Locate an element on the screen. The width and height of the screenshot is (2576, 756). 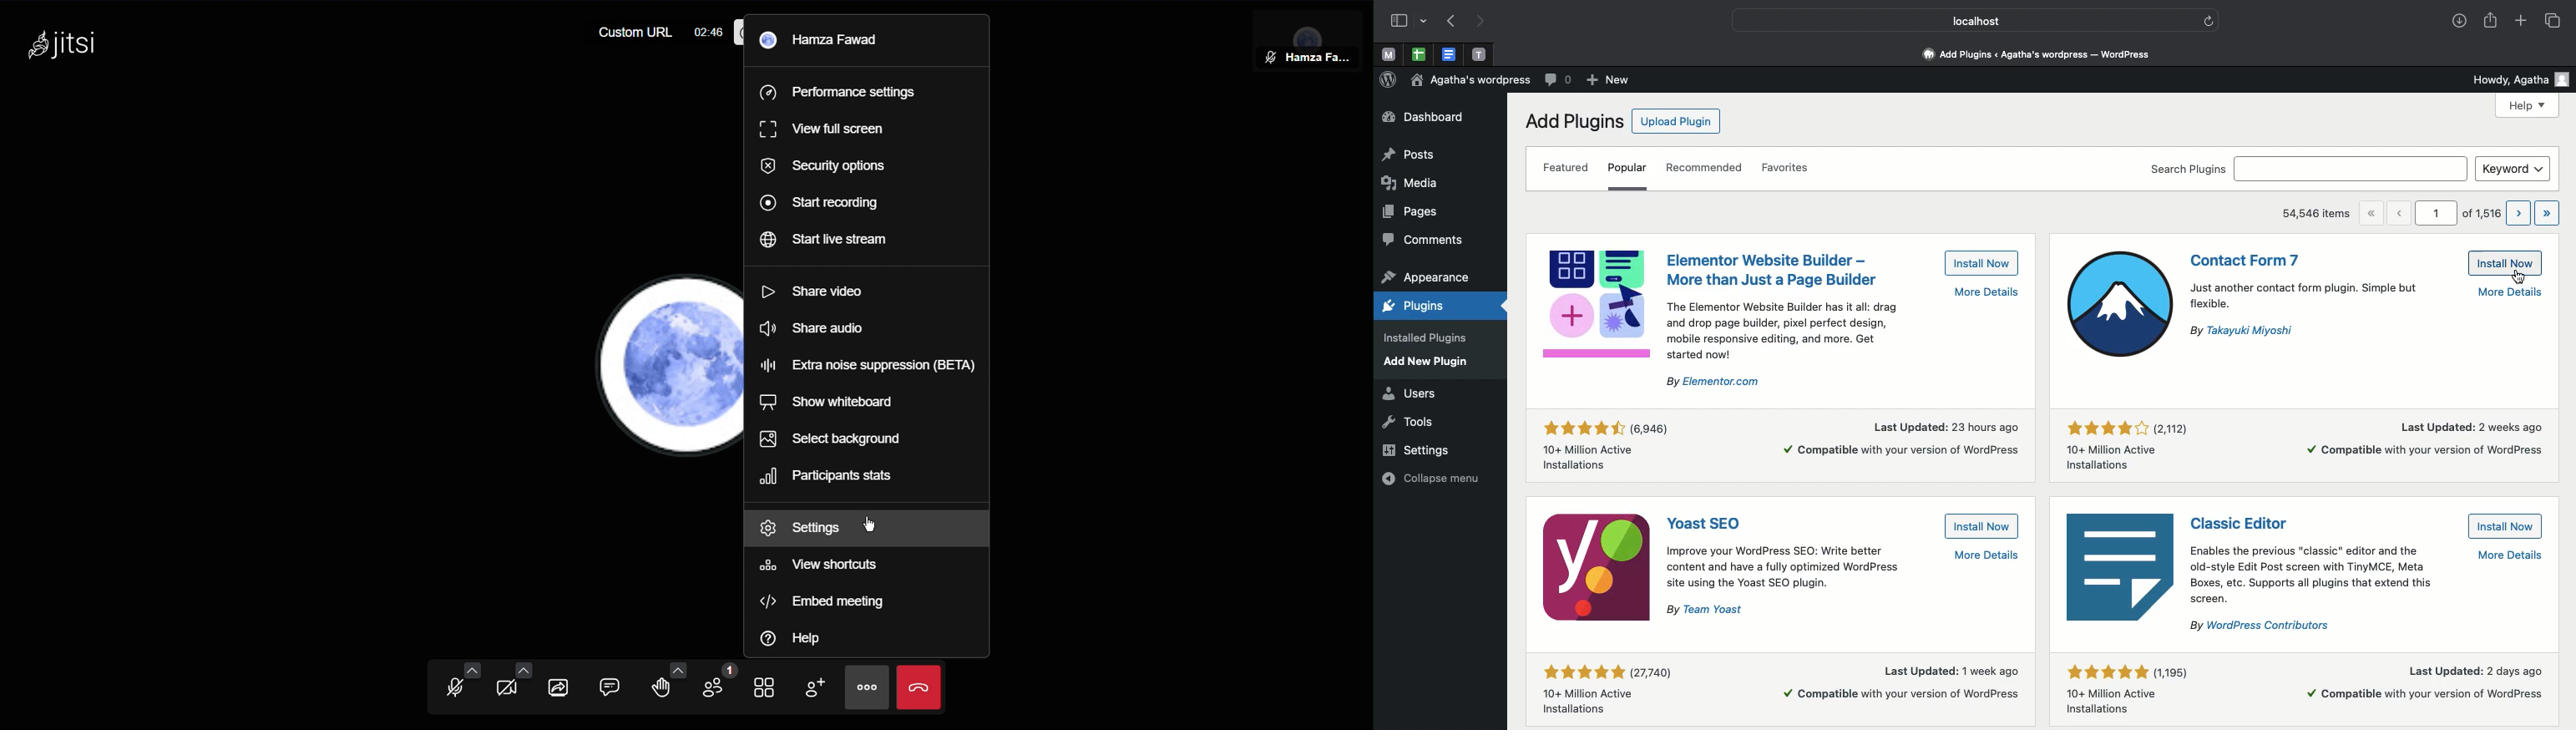
Help is located at coordinates (809, 639).